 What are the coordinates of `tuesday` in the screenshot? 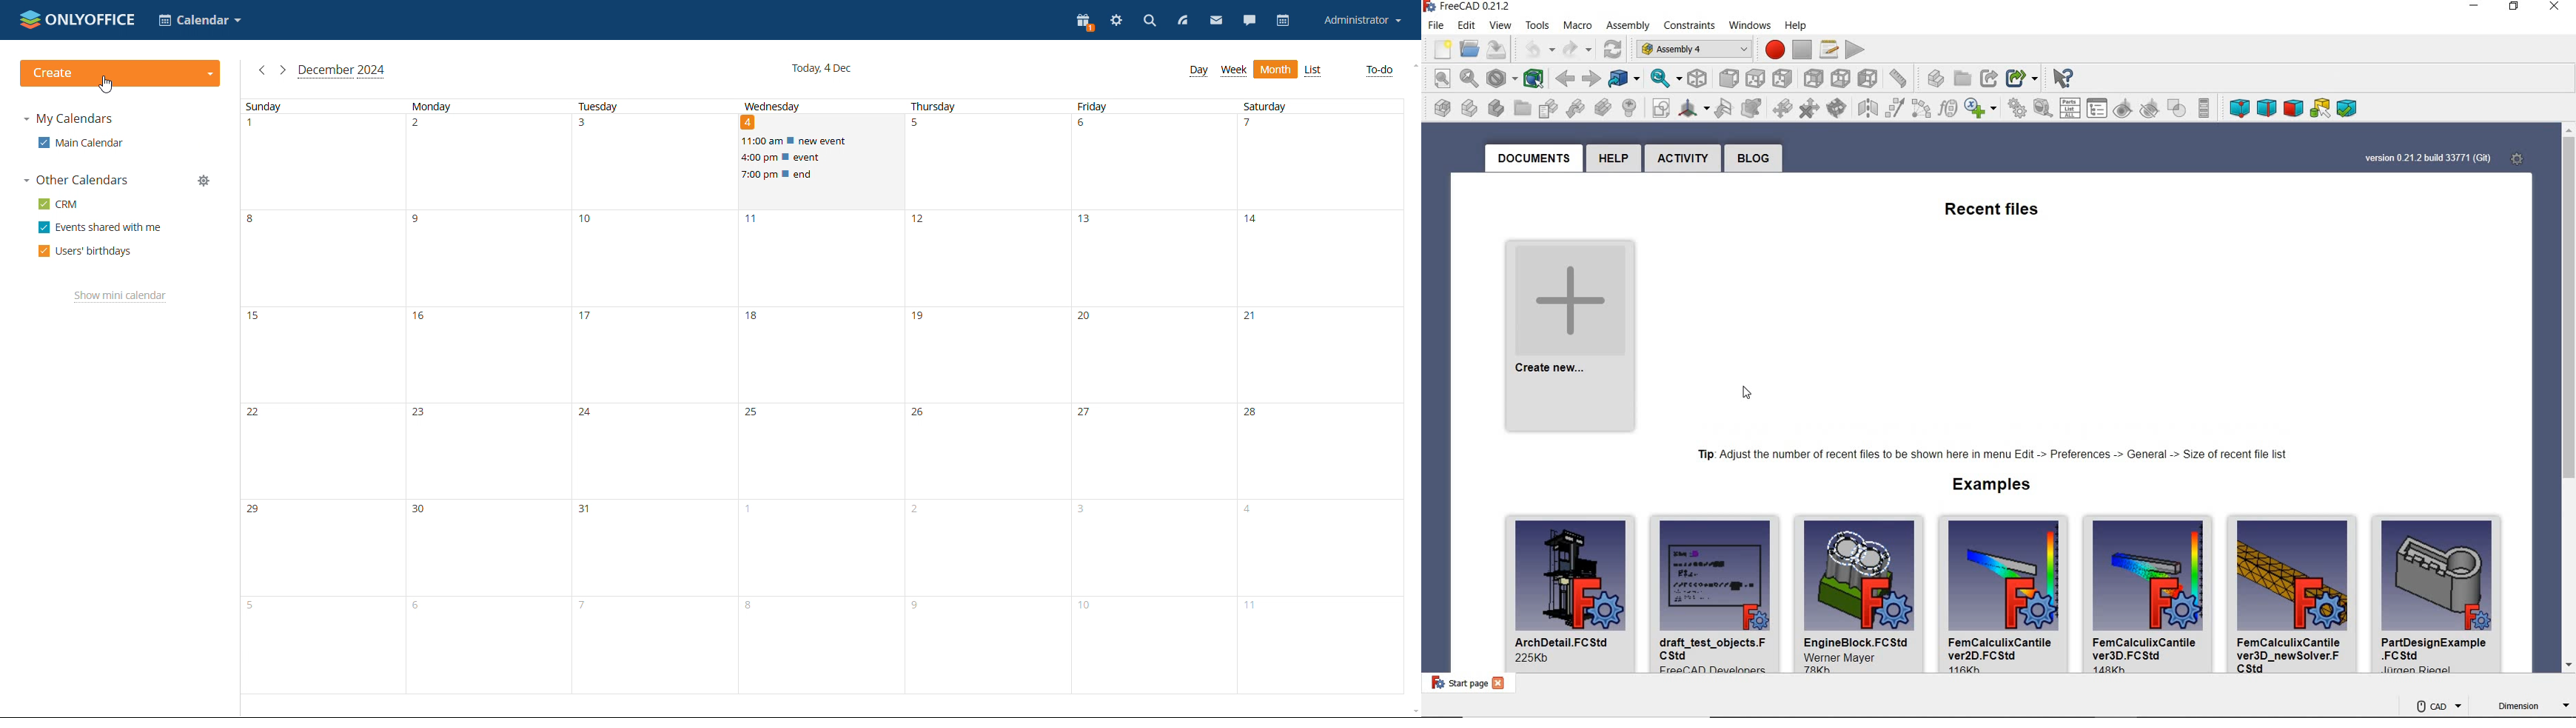 It's located at (656, 397).